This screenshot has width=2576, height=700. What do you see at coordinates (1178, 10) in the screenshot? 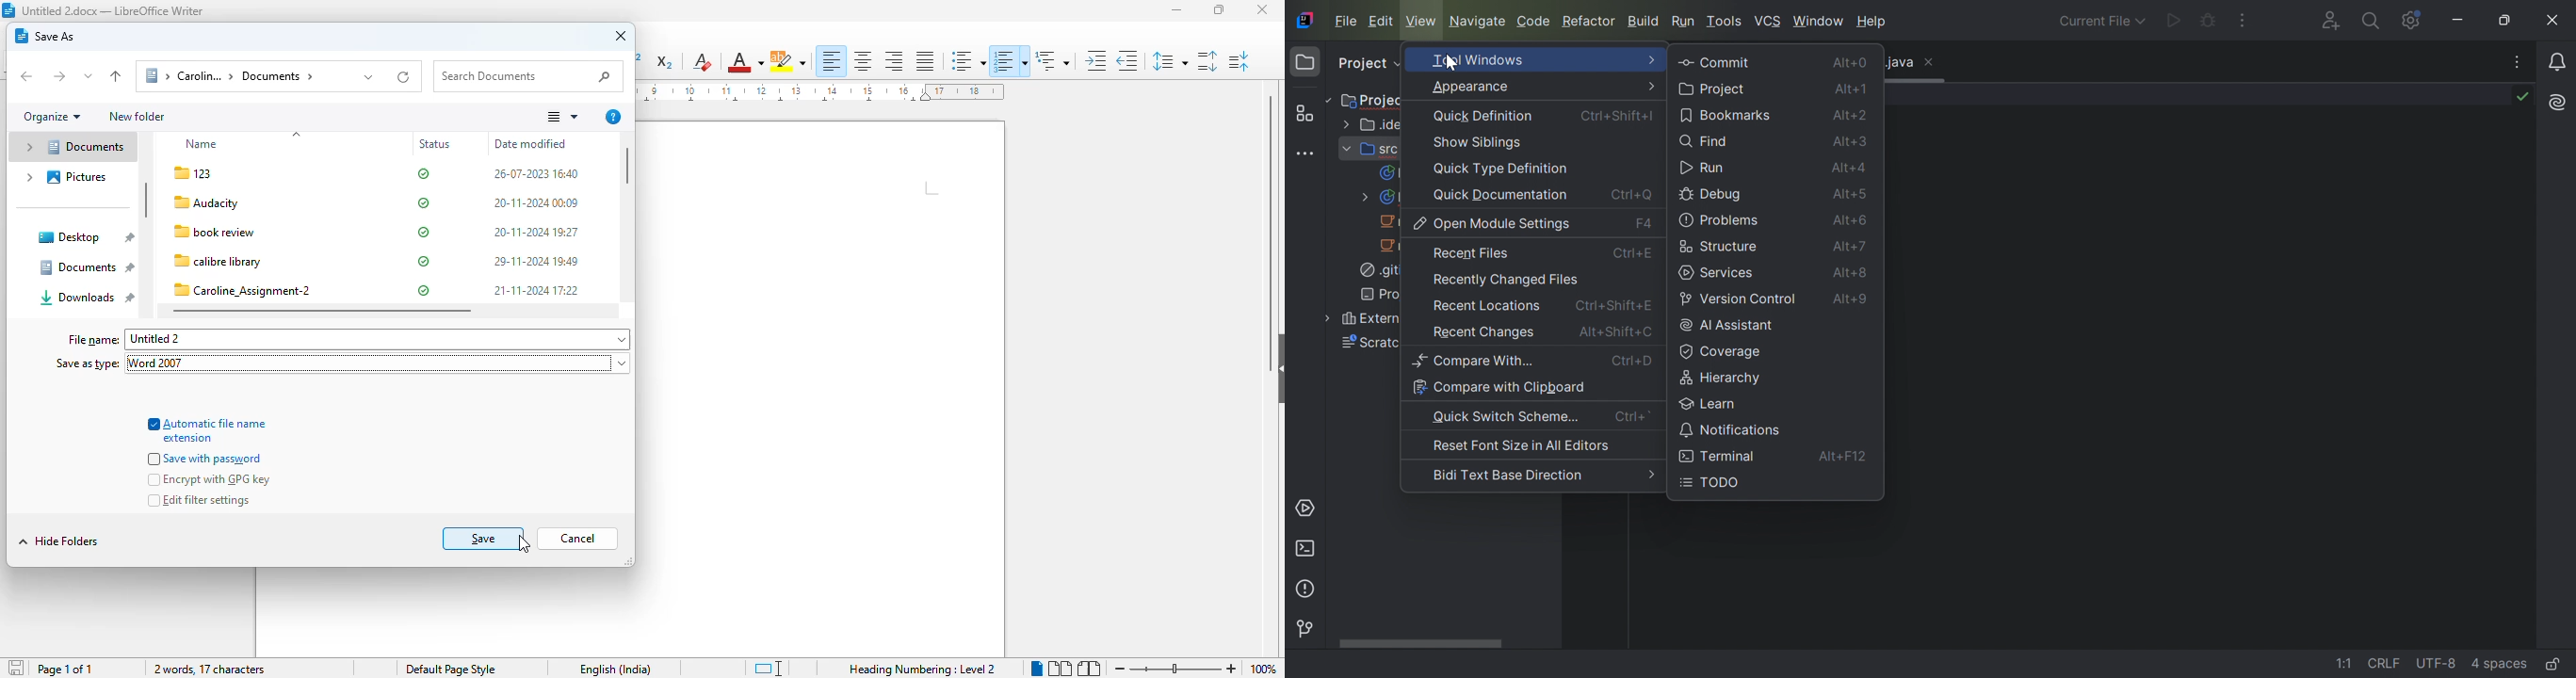
I see `minimize` at bounding box center [1178, 10].